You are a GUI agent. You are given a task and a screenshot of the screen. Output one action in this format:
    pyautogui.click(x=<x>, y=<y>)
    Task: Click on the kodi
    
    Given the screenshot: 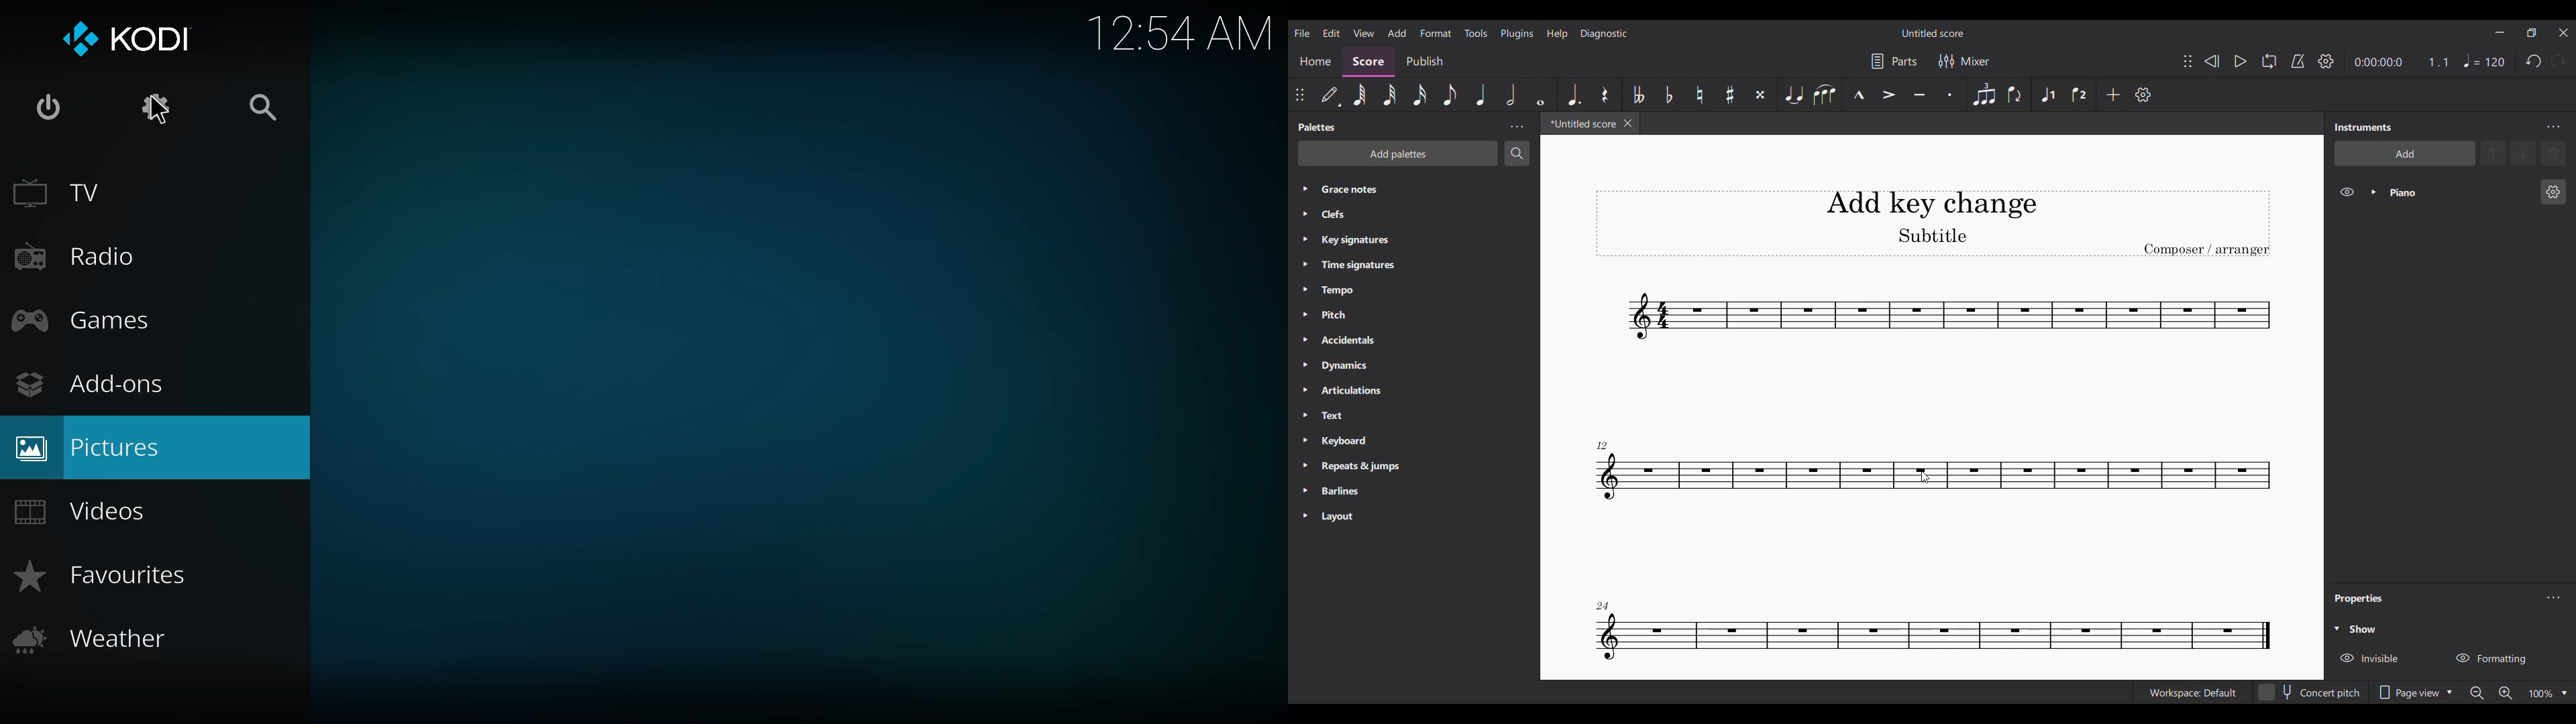 What is the action you would take?
    pyautogui.click(x=129, y=37)
    